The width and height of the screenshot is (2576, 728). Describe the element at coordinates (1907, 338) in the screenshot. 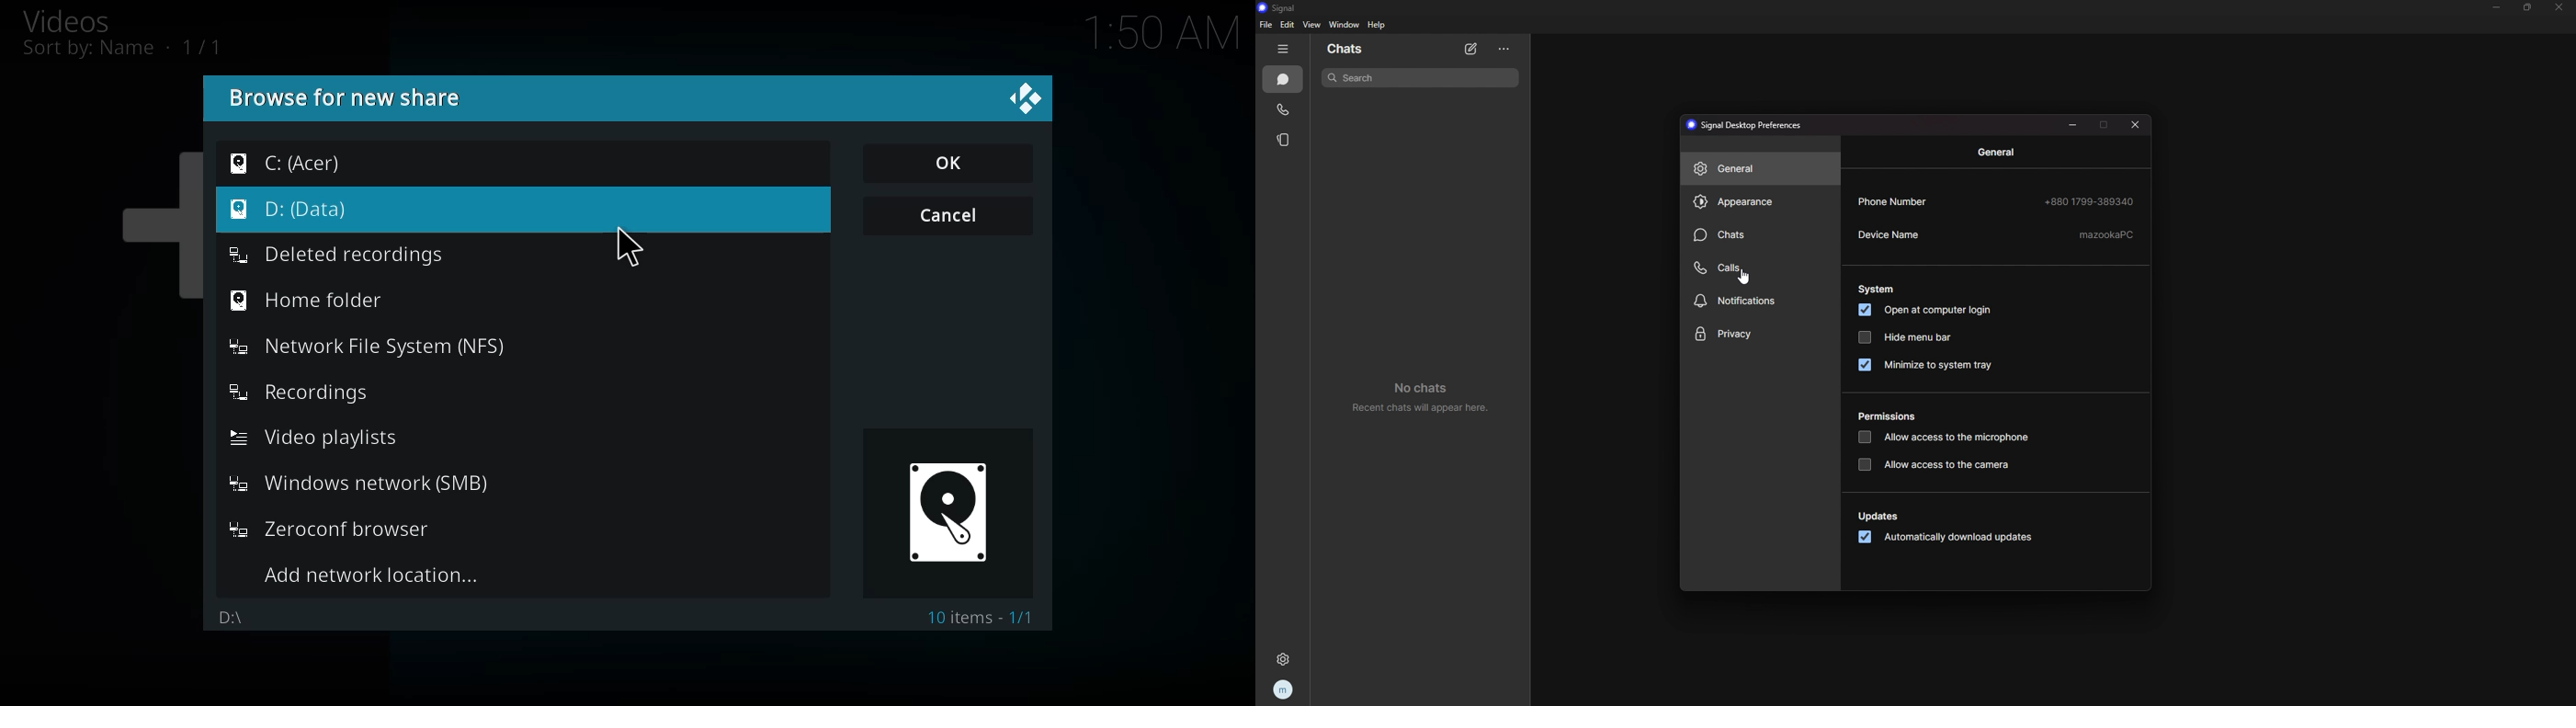

I see `hide menu bar` at that location.